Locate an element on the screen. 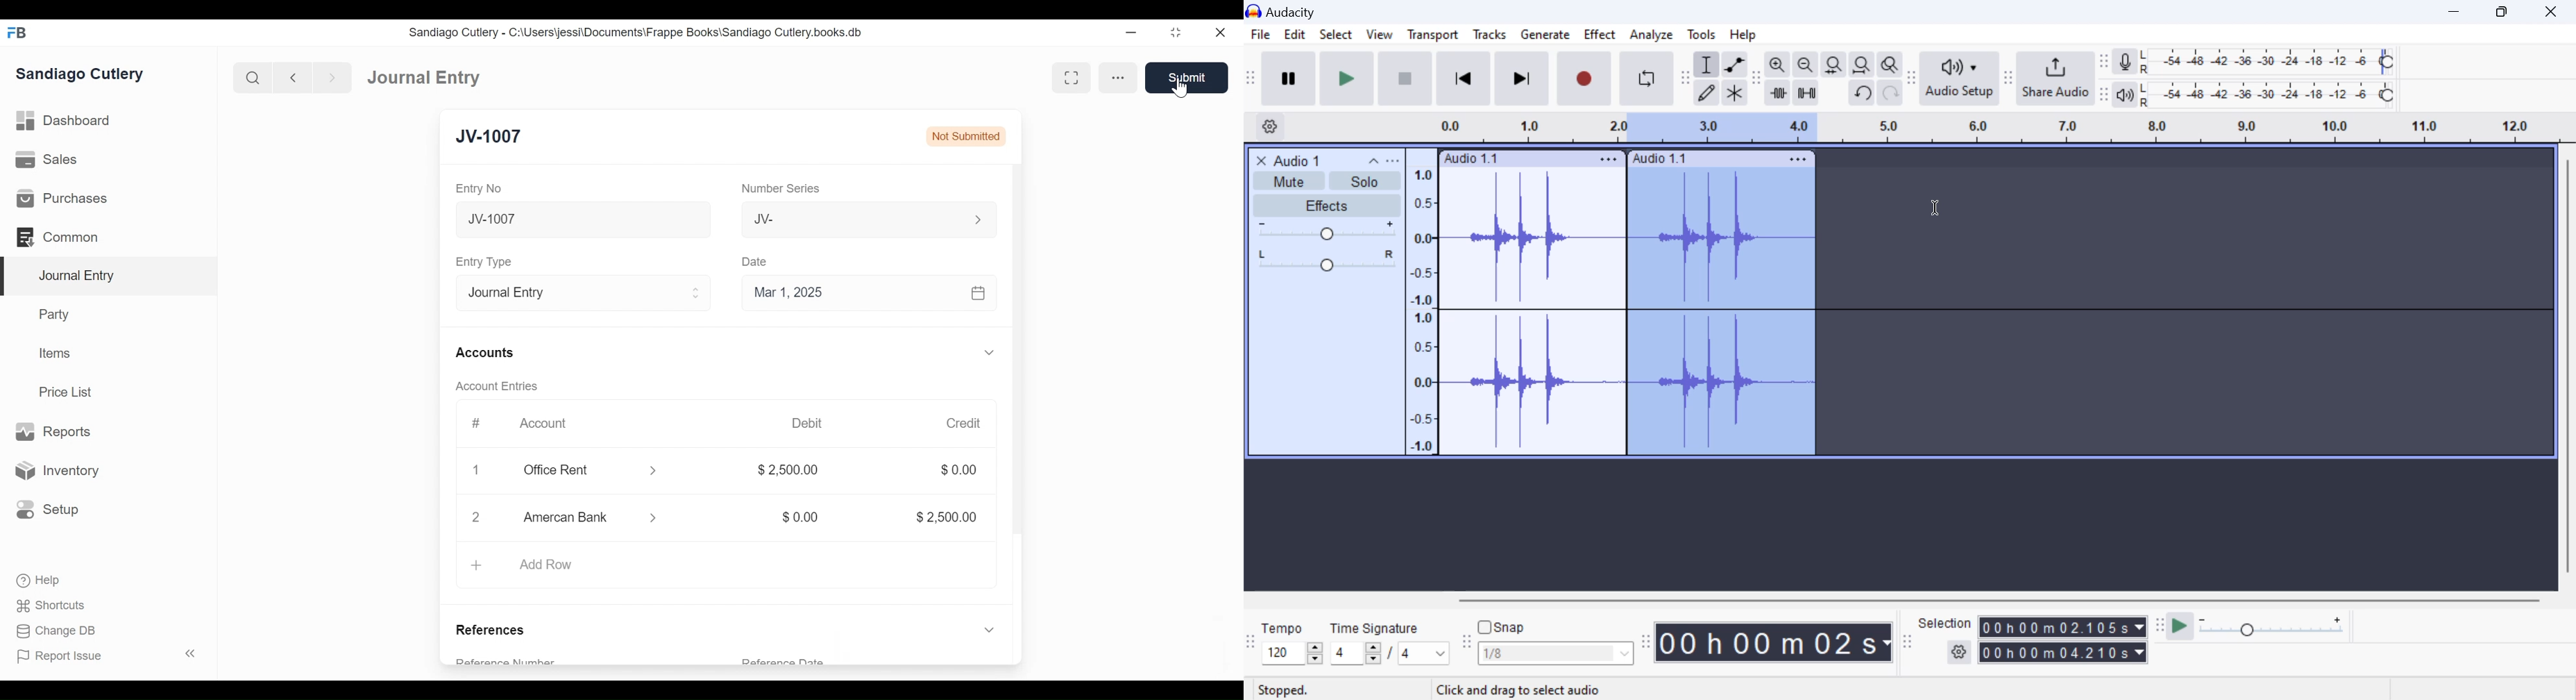  Reference Date is located at coordinates (784, 662).